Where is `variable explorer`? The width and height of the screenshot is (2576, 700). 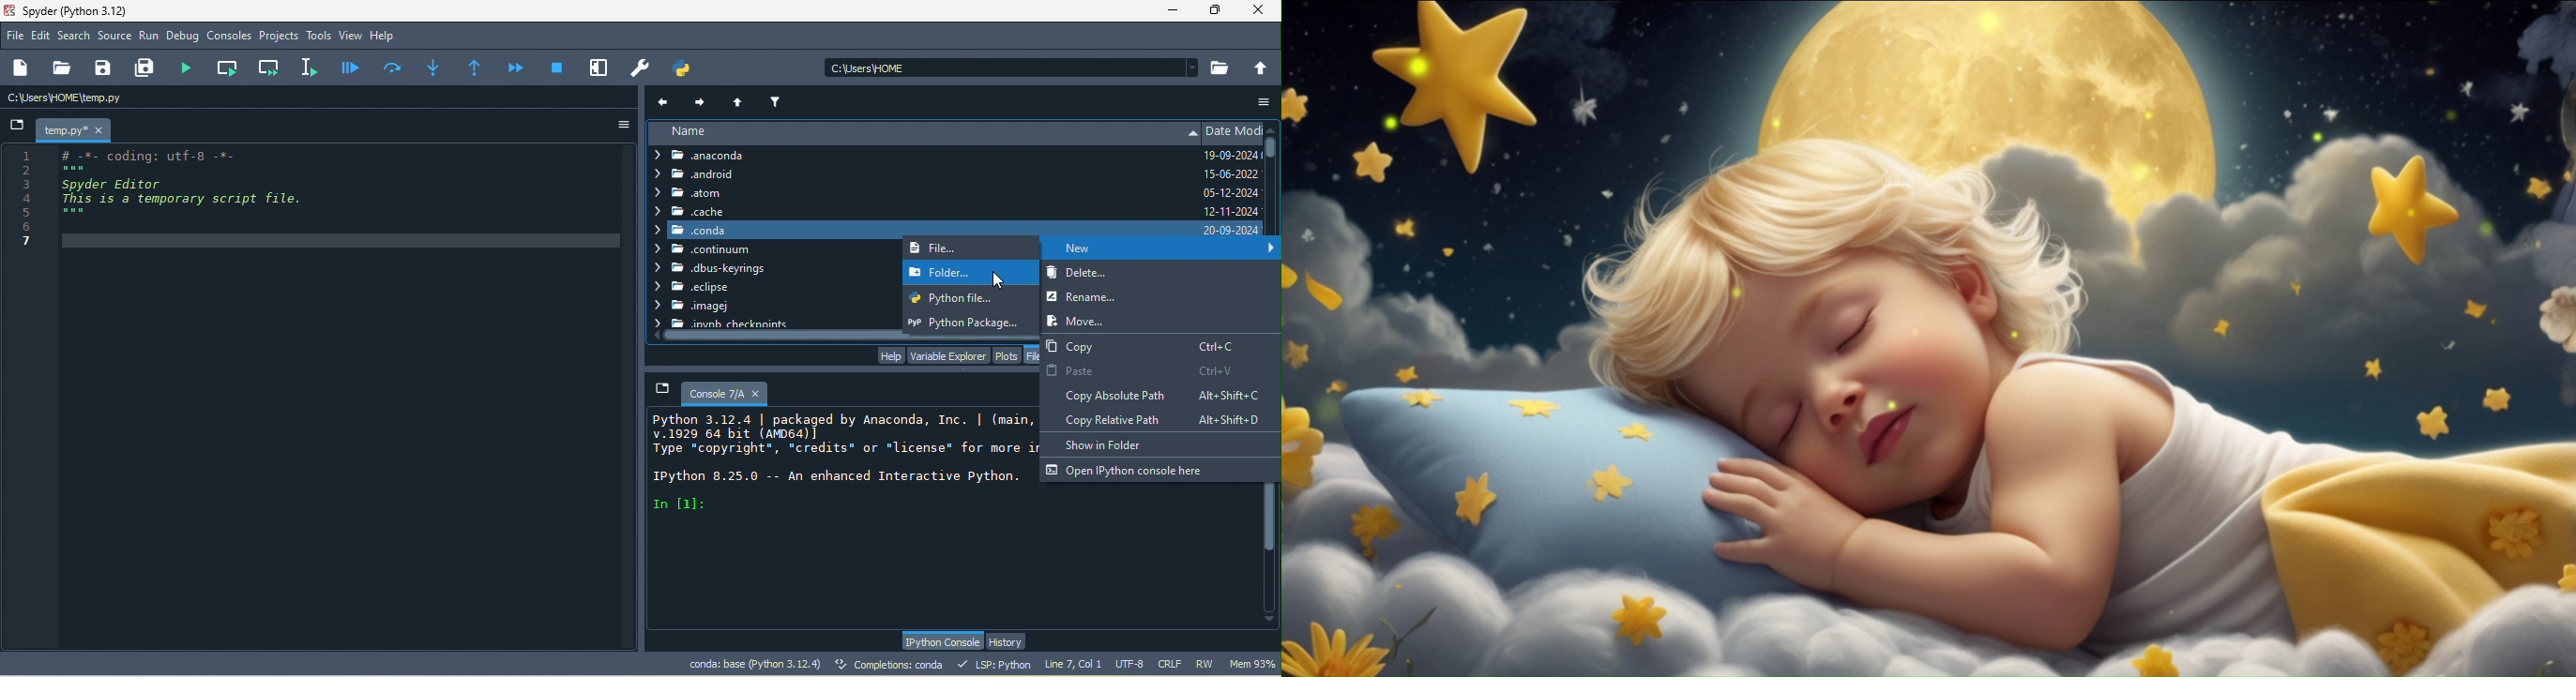
variable explorer is located at coordinates (947, 354).